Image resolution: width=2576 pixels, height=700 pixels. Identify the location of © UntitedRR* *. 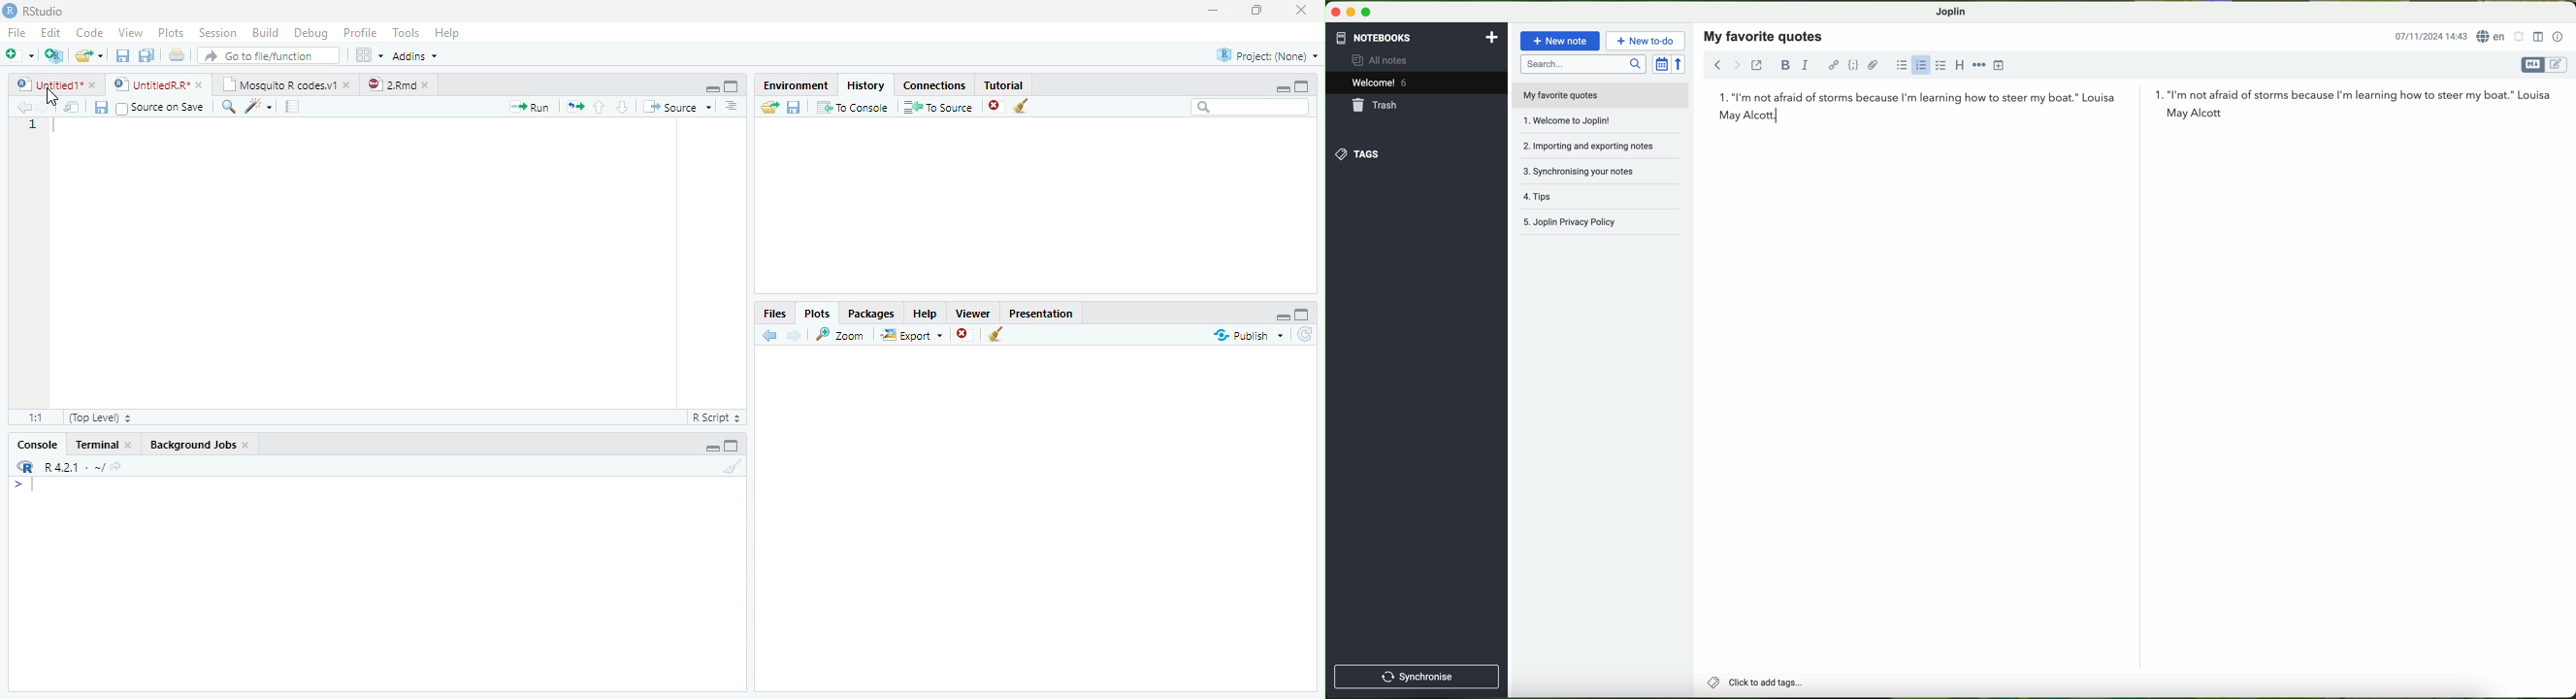
(160, 84).